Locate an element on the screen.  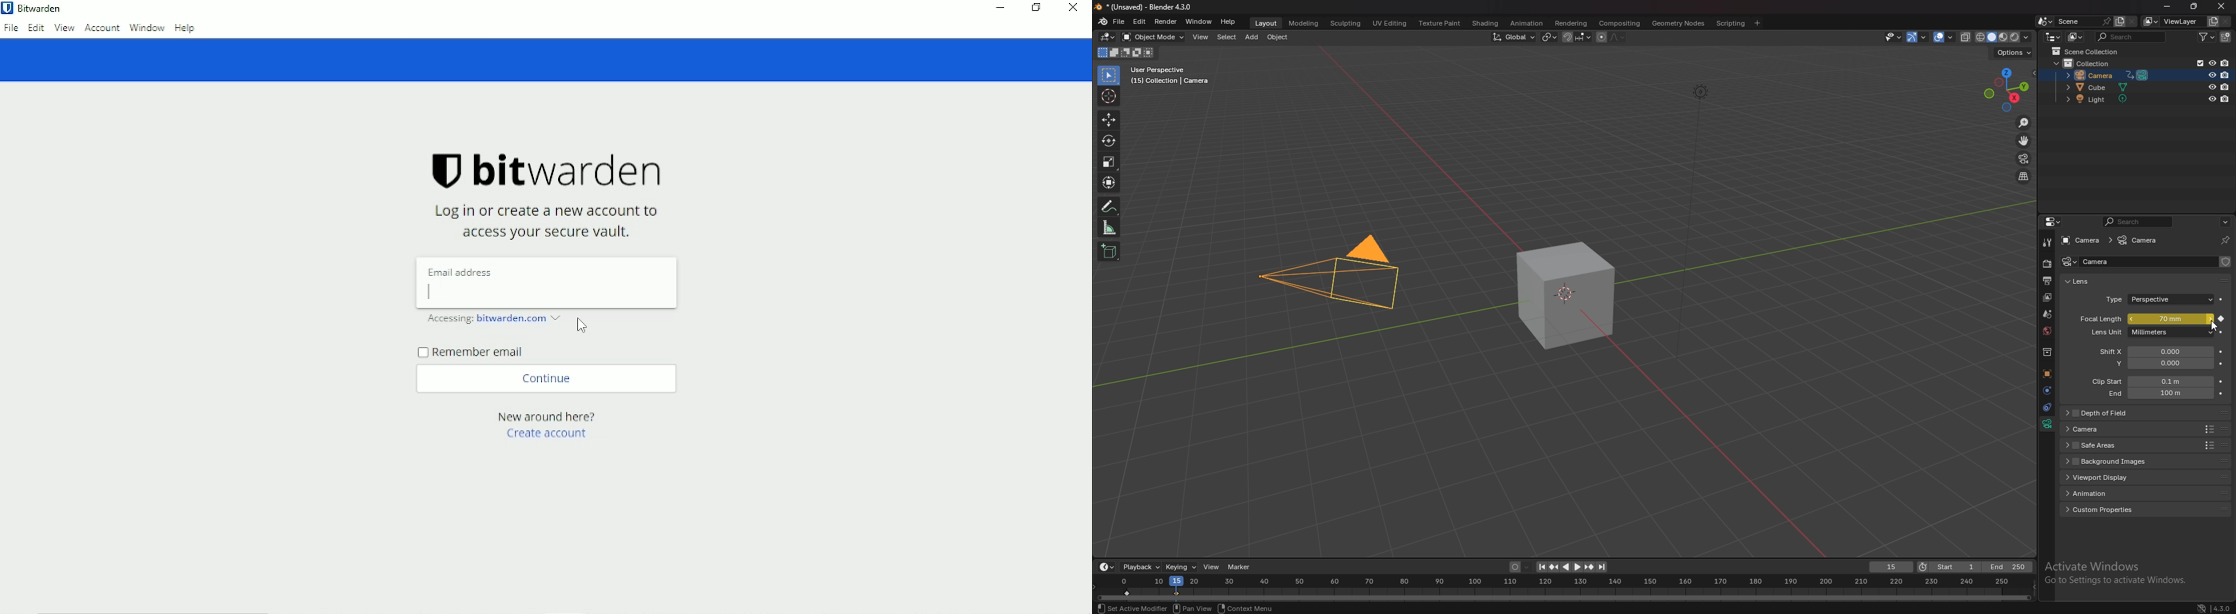
cube is located at coordinates (1564, 296).